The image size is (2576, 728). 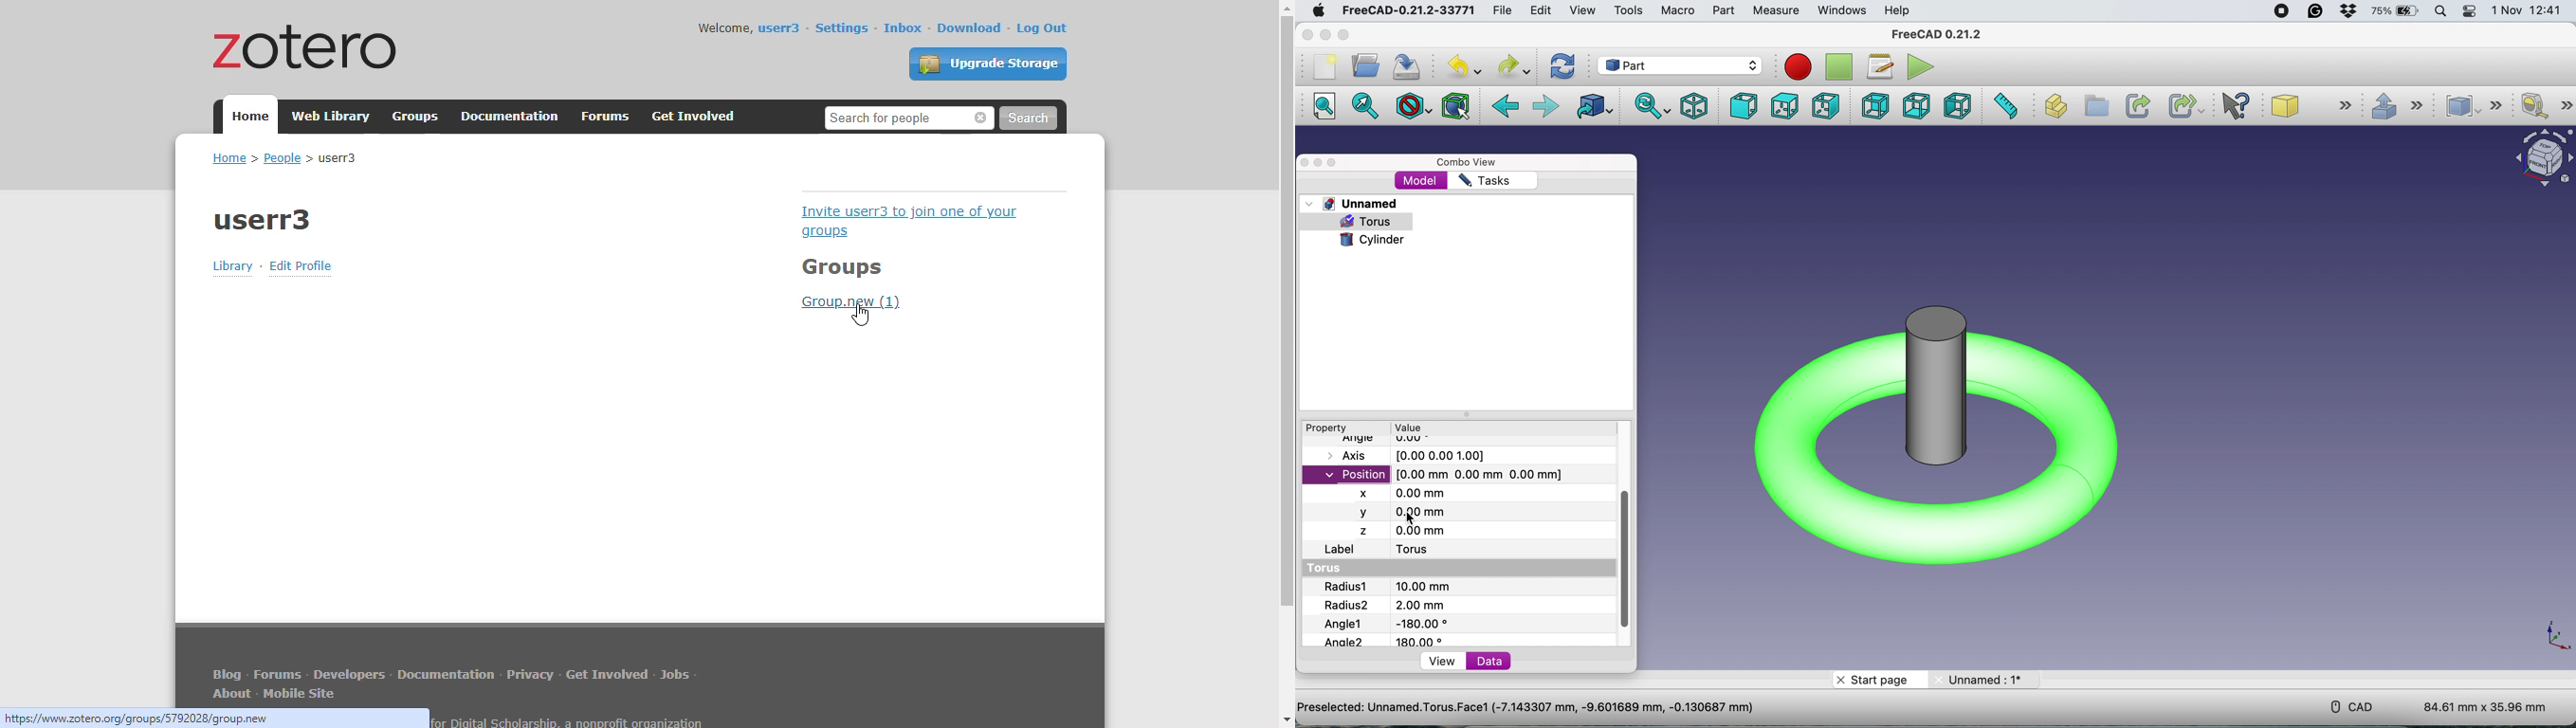 I want to click on dropbox, so click(x=2347, y=12).